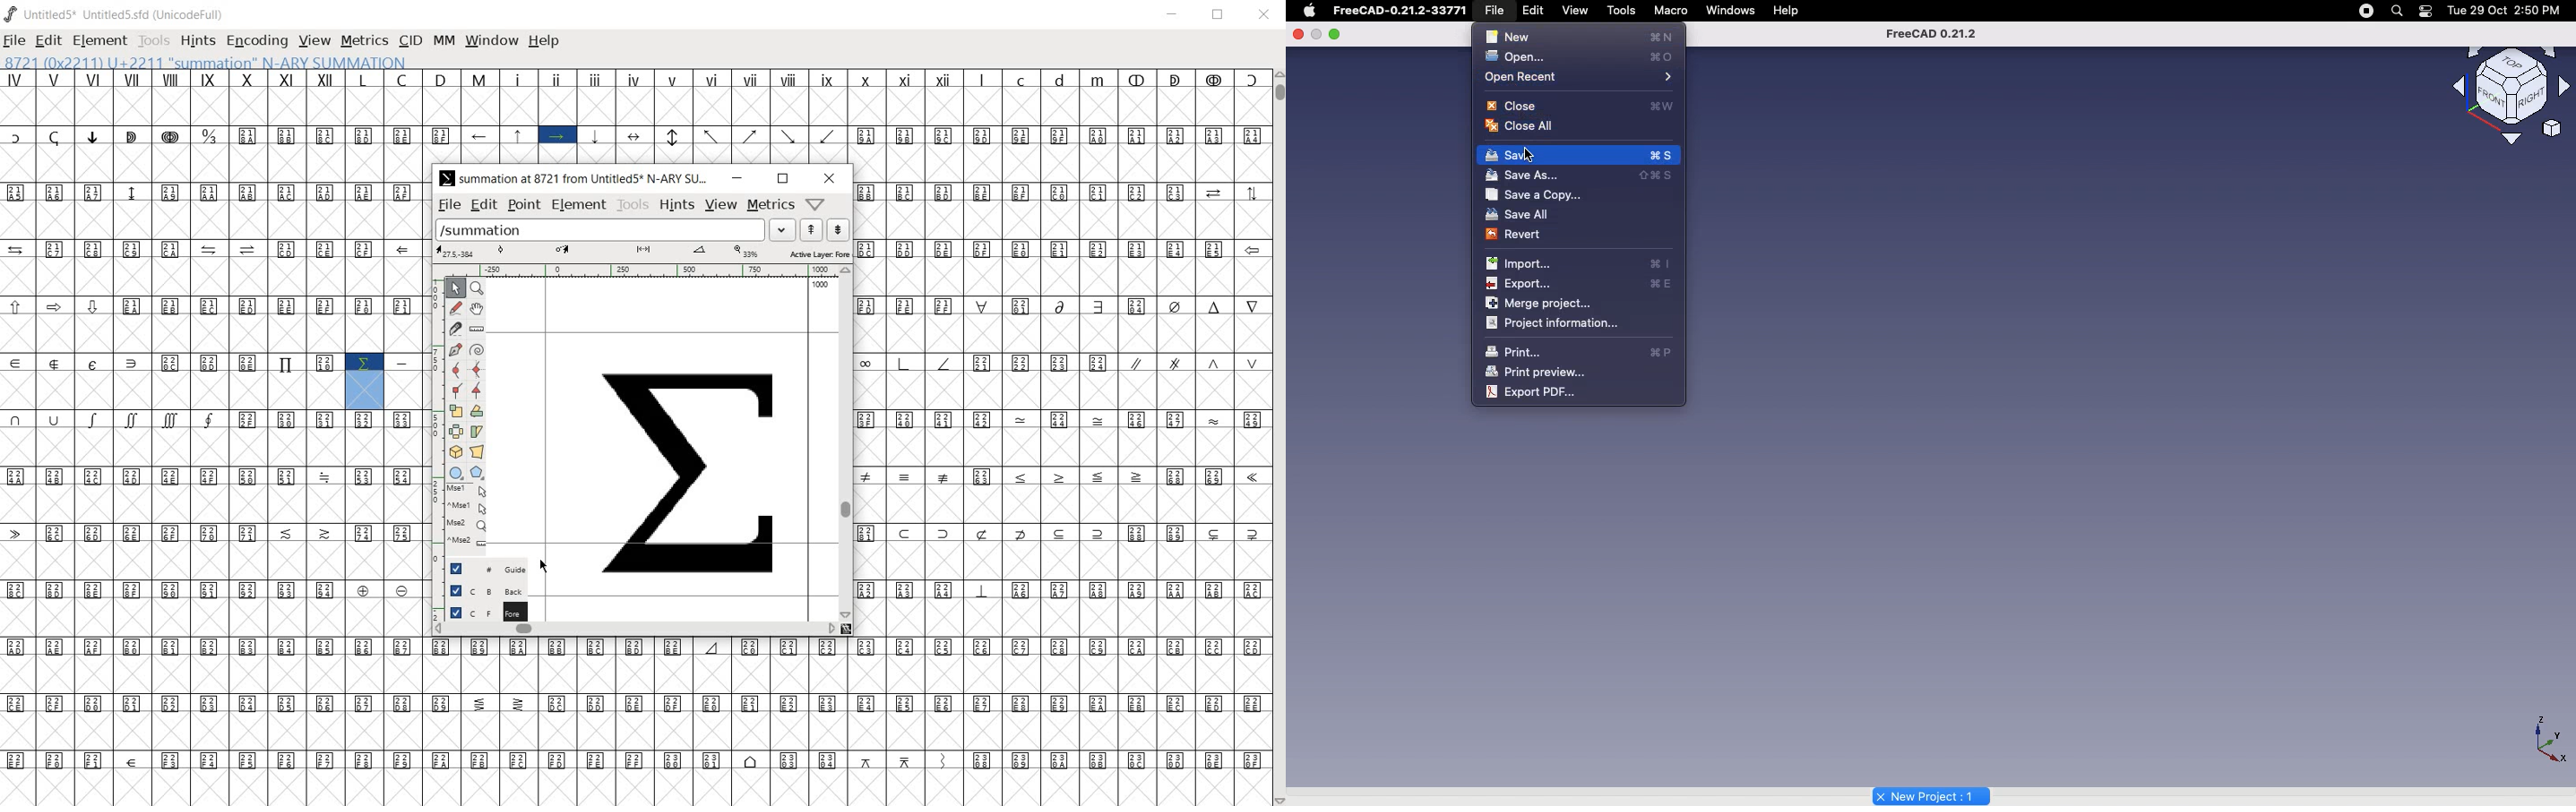 Image resolution: width=2576 pixels, height=812 pixels. What do you see at coordinates (456, 451) in the screenshot?
I see `rotate the selection in 3D and project back to plane` at bounding box center [456, 451].